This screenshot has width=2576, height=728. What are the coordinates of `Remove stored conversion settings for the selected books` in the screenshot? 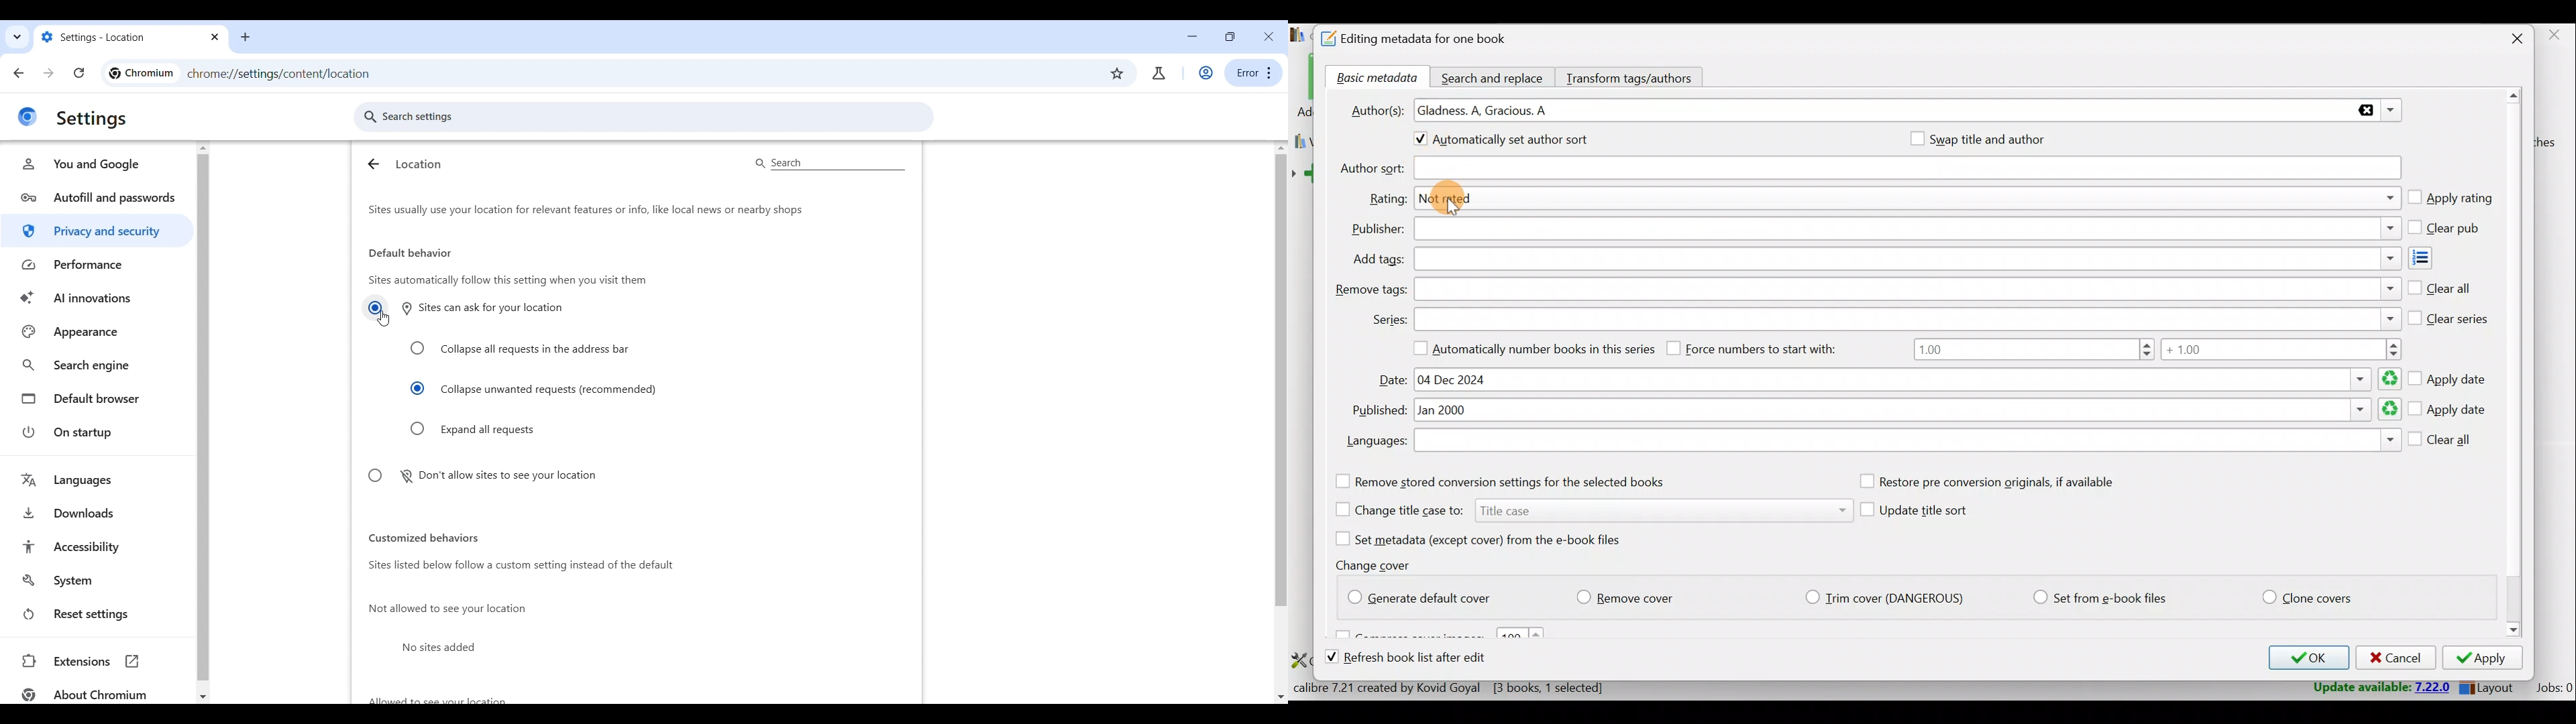 It's located at (1518, 481).